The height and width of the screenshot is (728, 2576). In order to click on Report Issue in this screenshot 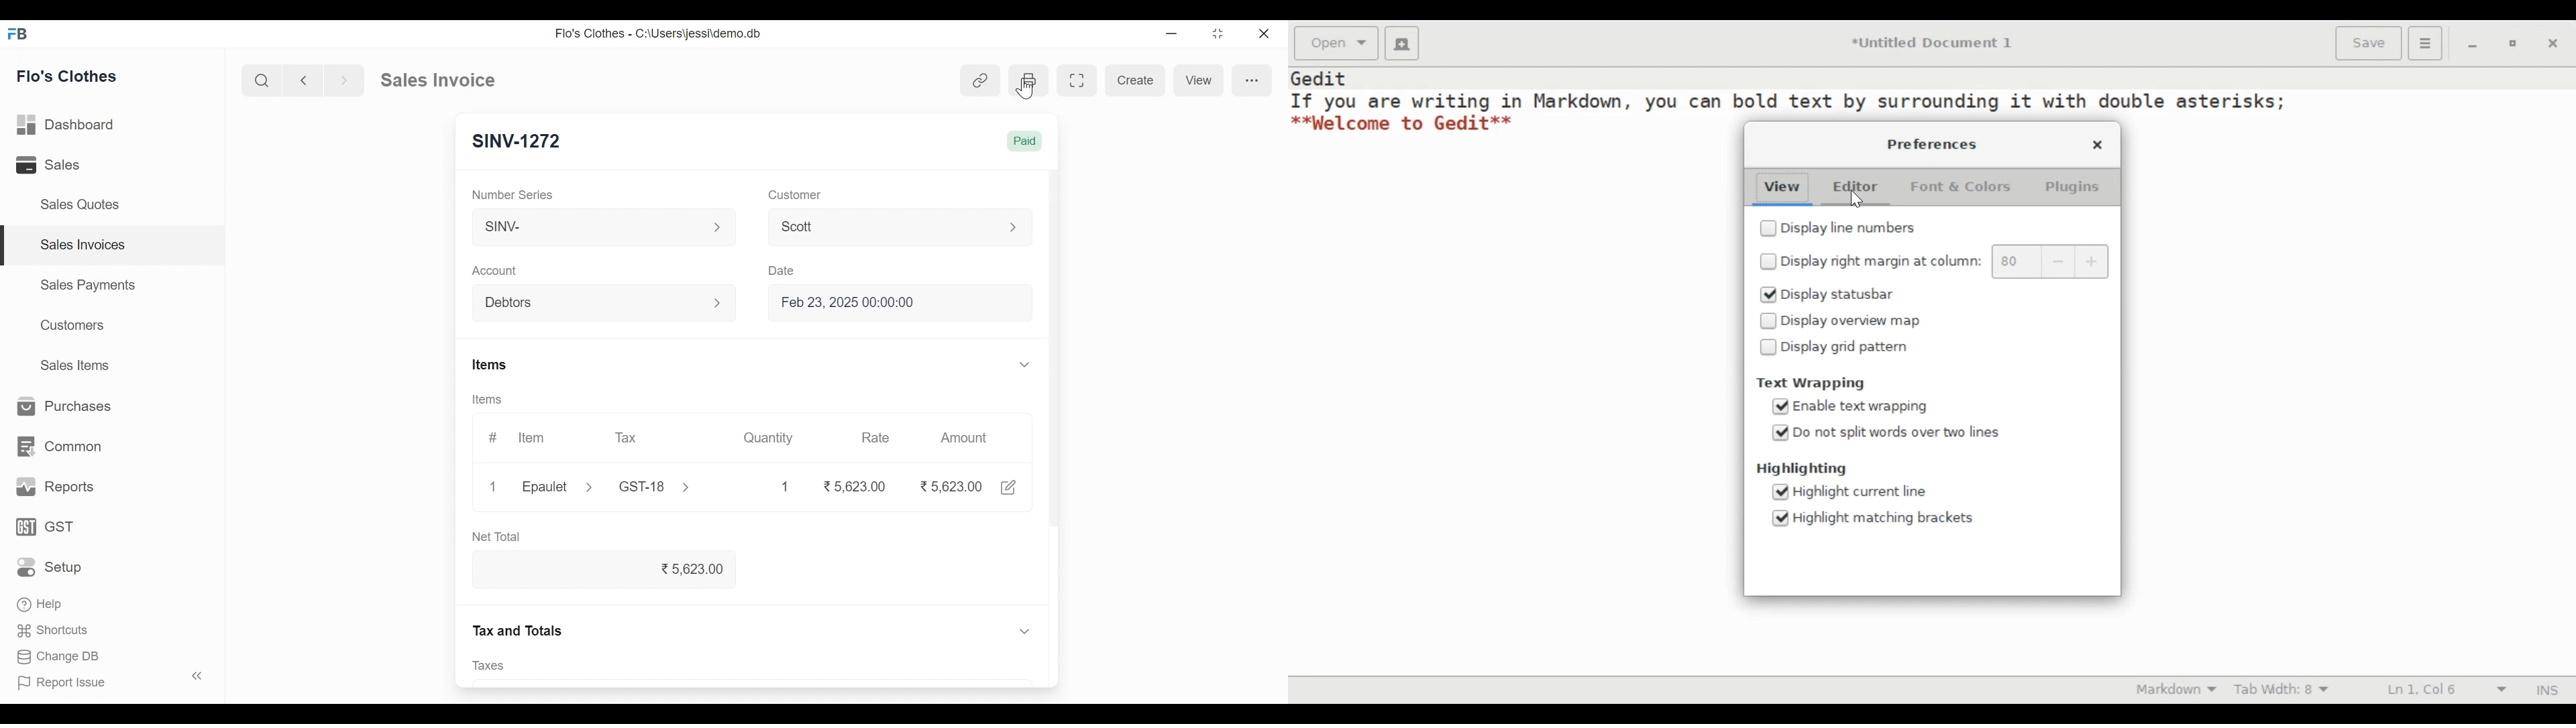, I will do `click(106, 682)`.